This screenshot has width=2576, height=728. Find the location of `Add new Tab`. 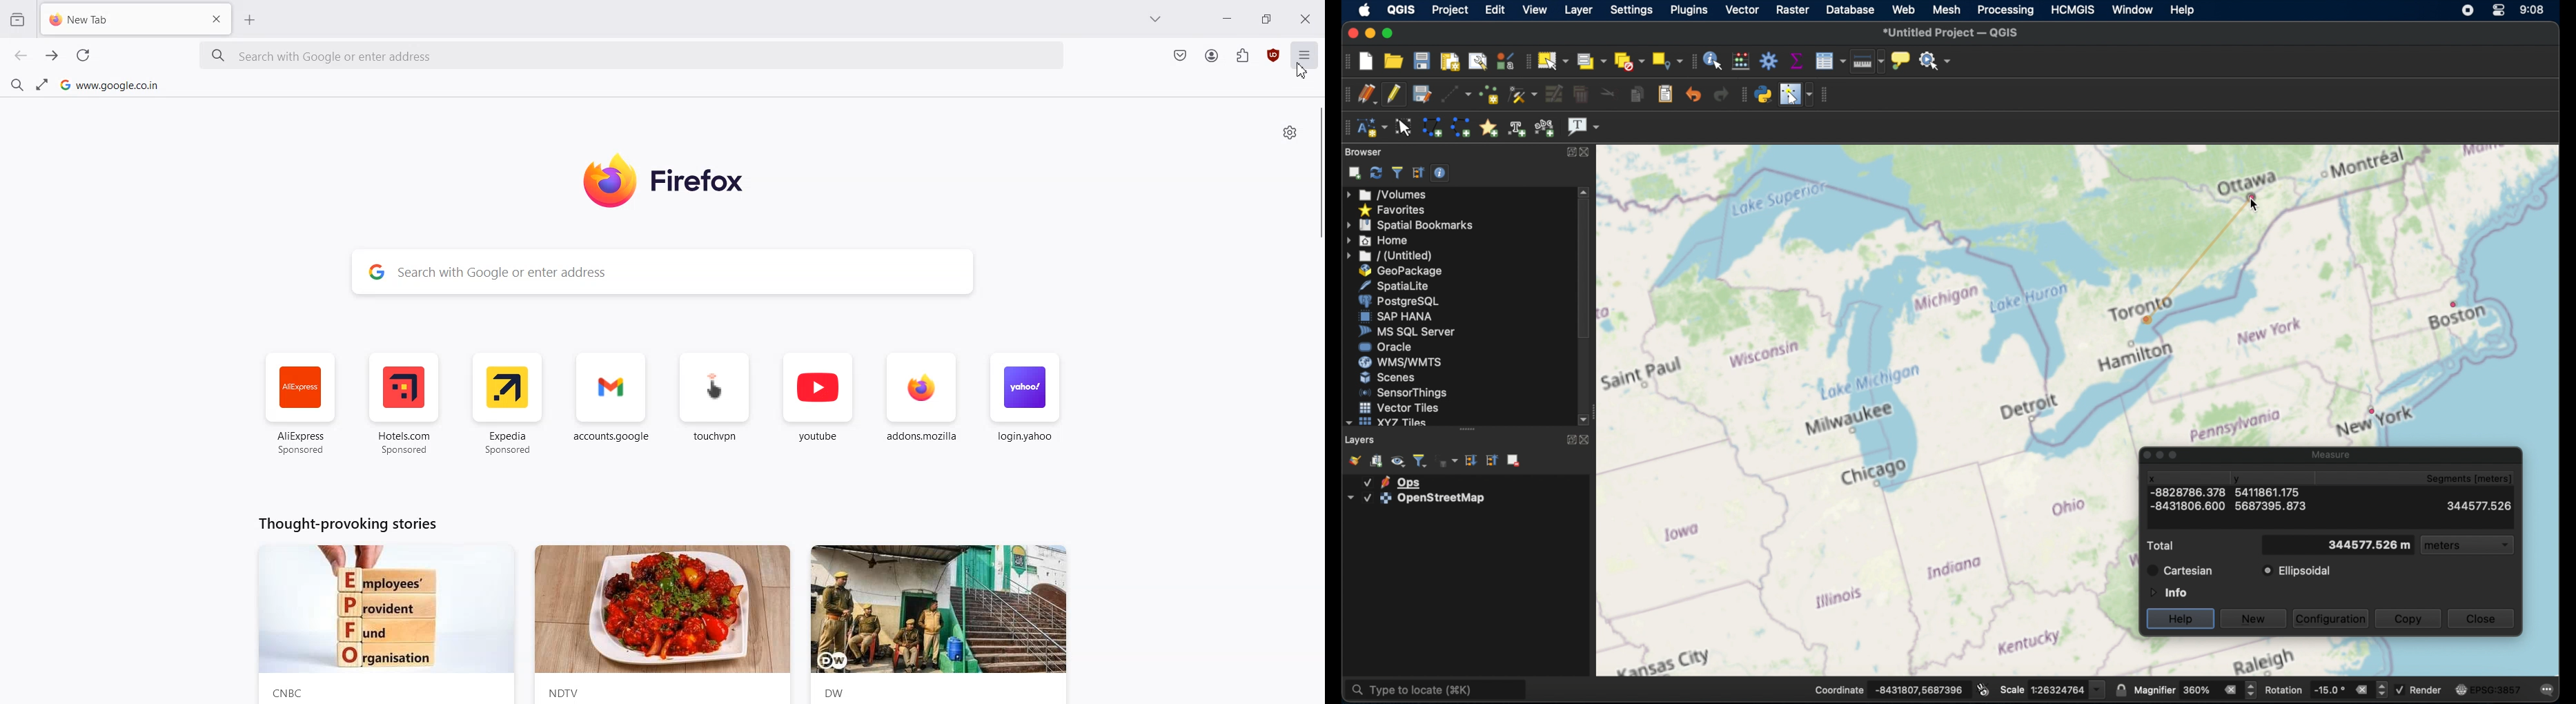

Add new Tab is located at coordinates (250, 19).